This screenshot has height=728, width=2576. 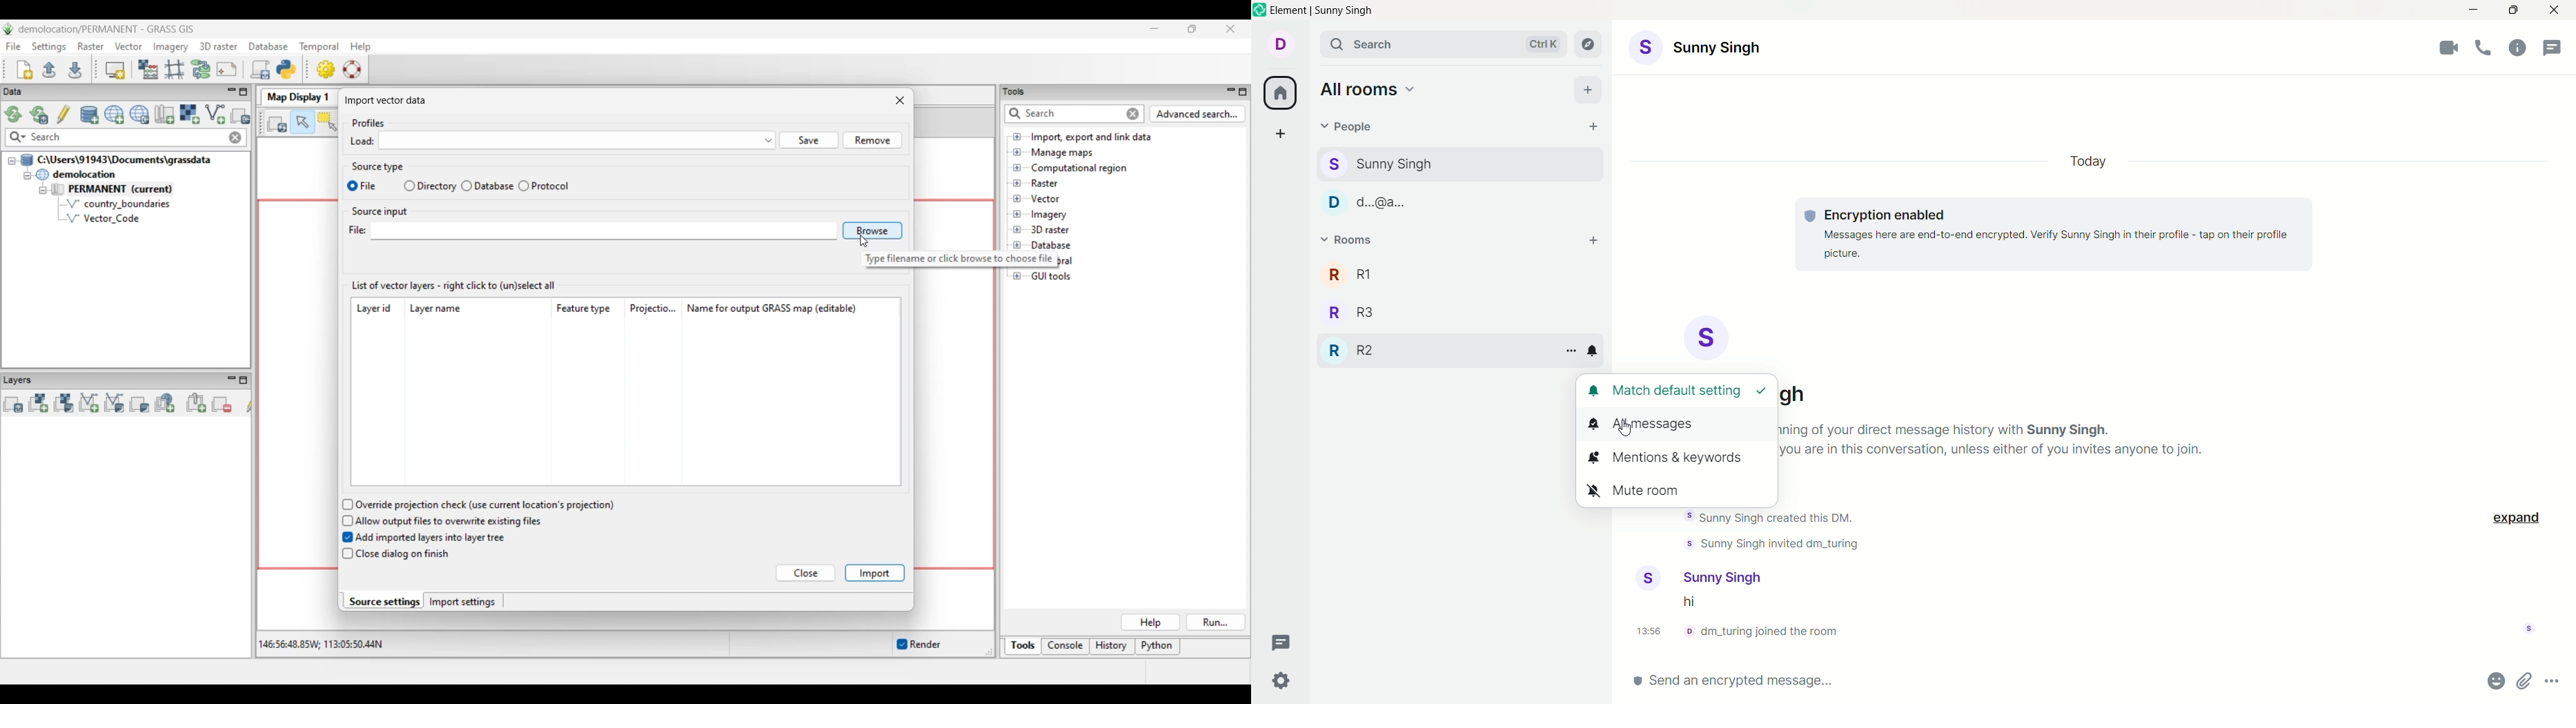 What do you see at coordinates (1729, 50) in the screenshot?
I see `acccount` at bounding box center [1729, 50].